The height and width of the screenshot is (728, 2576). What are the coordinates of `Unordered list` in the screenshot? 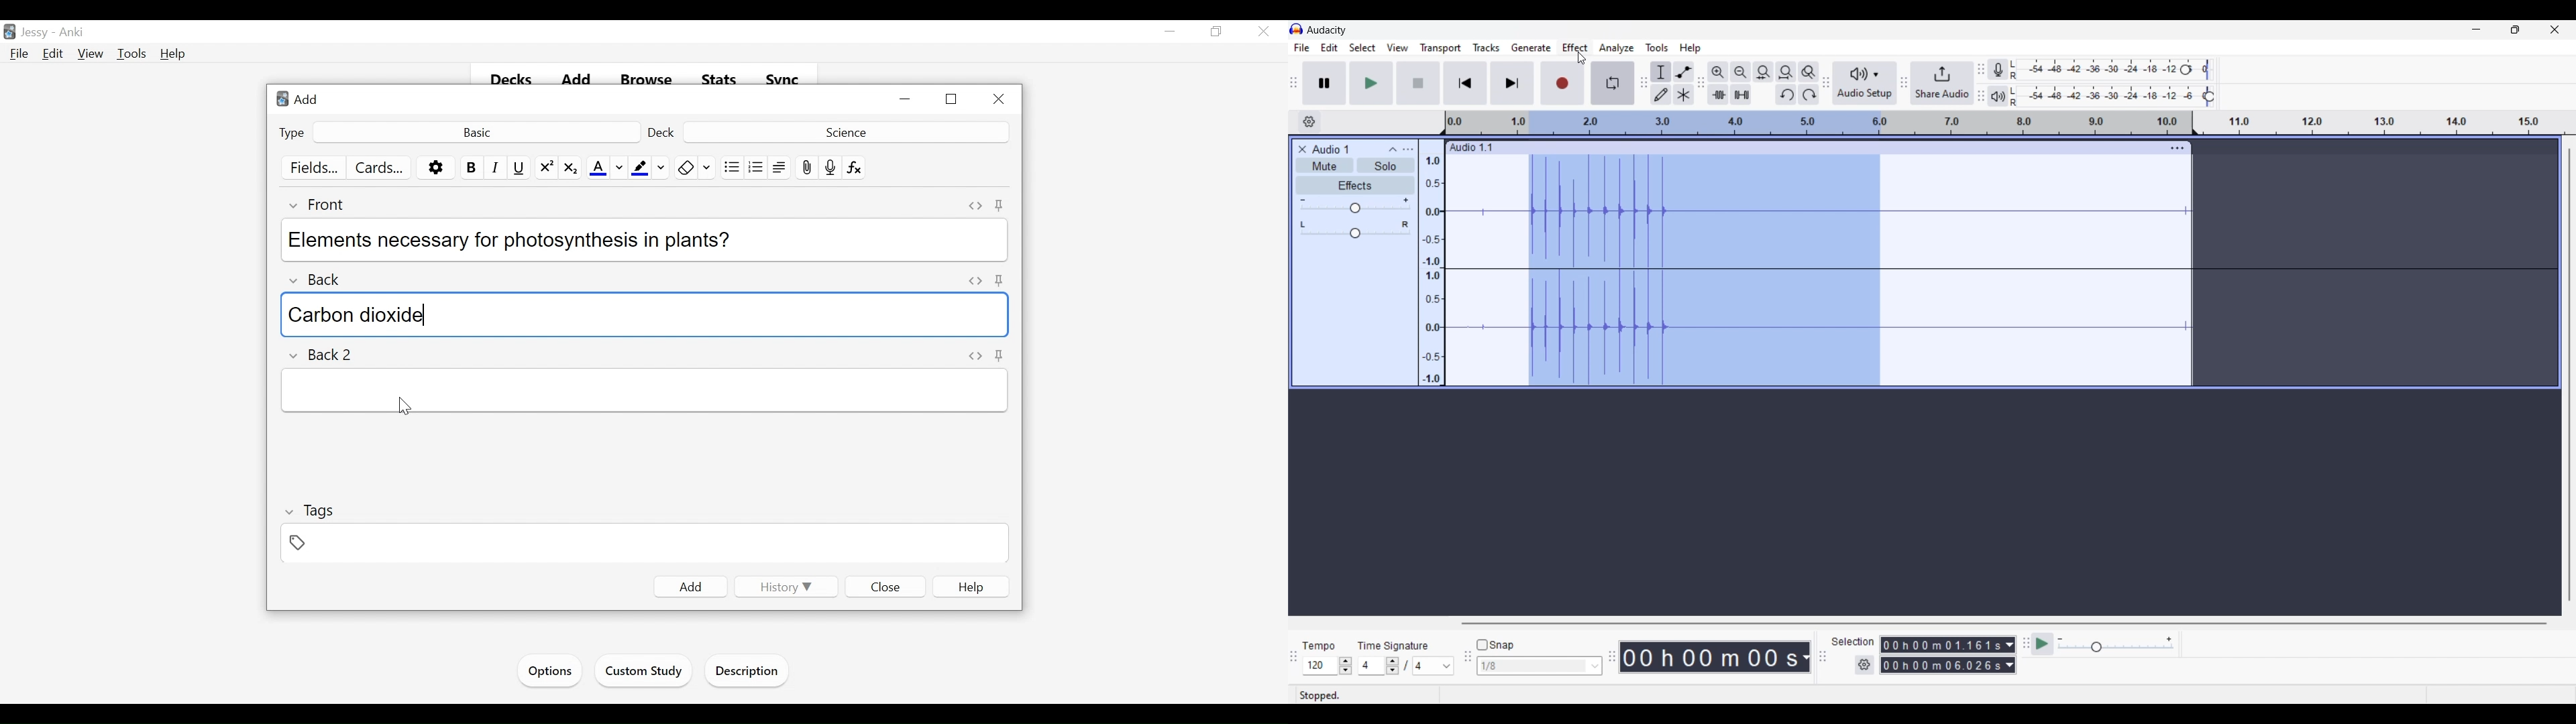 It's located at (731, 168).